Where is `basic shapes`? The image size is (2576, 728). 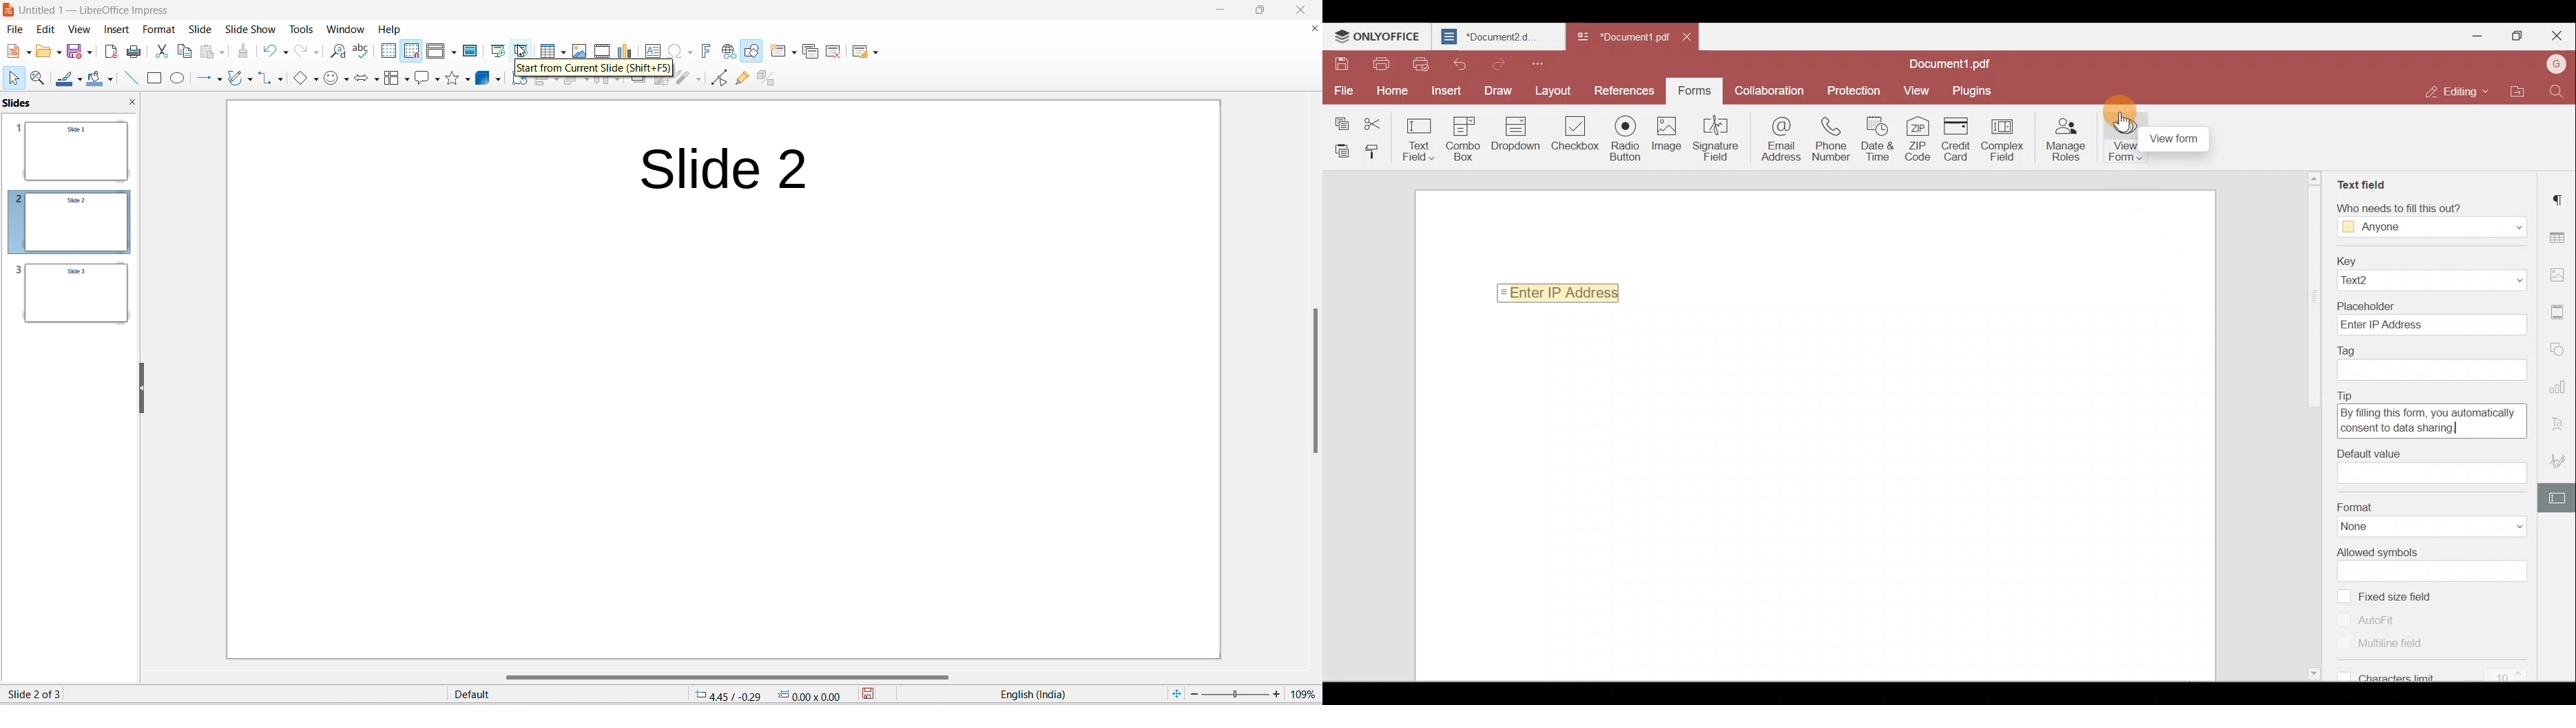
basic shapes is located at coordinates (320, 80).